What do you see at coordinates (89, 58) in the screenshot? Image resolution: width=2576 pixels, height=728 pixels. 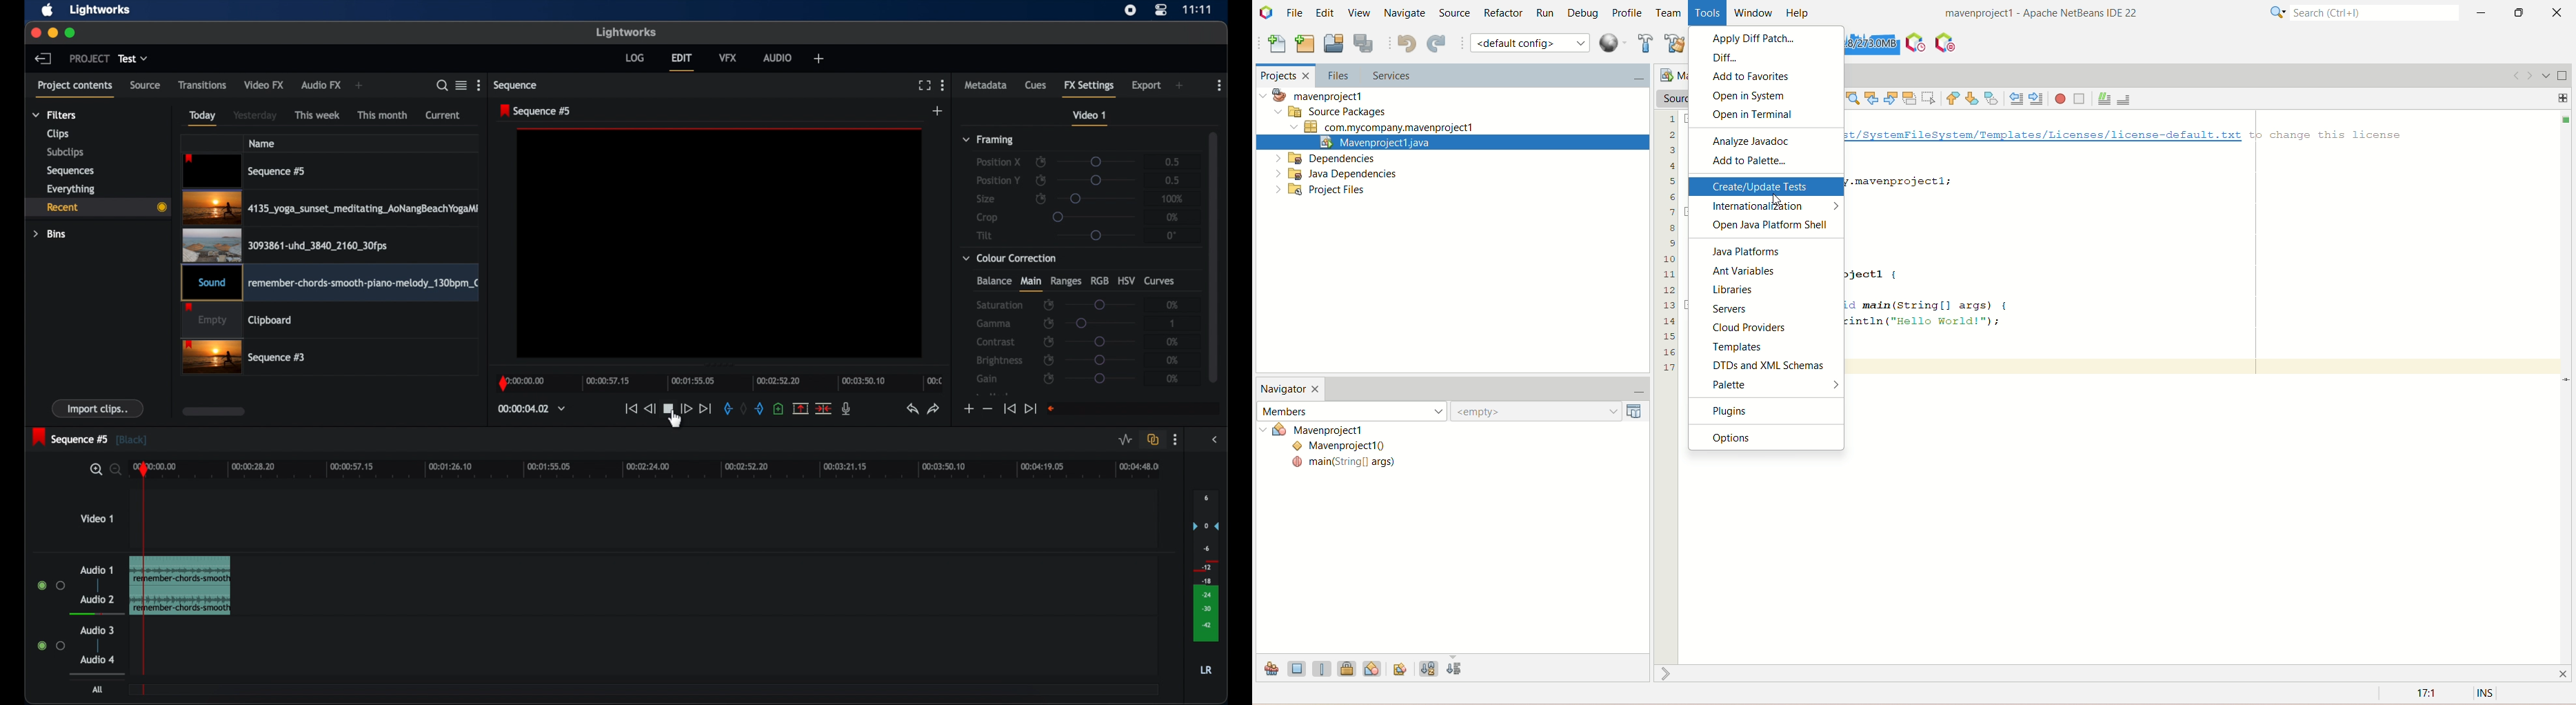 I see `project` at bounding box center [89, 58].